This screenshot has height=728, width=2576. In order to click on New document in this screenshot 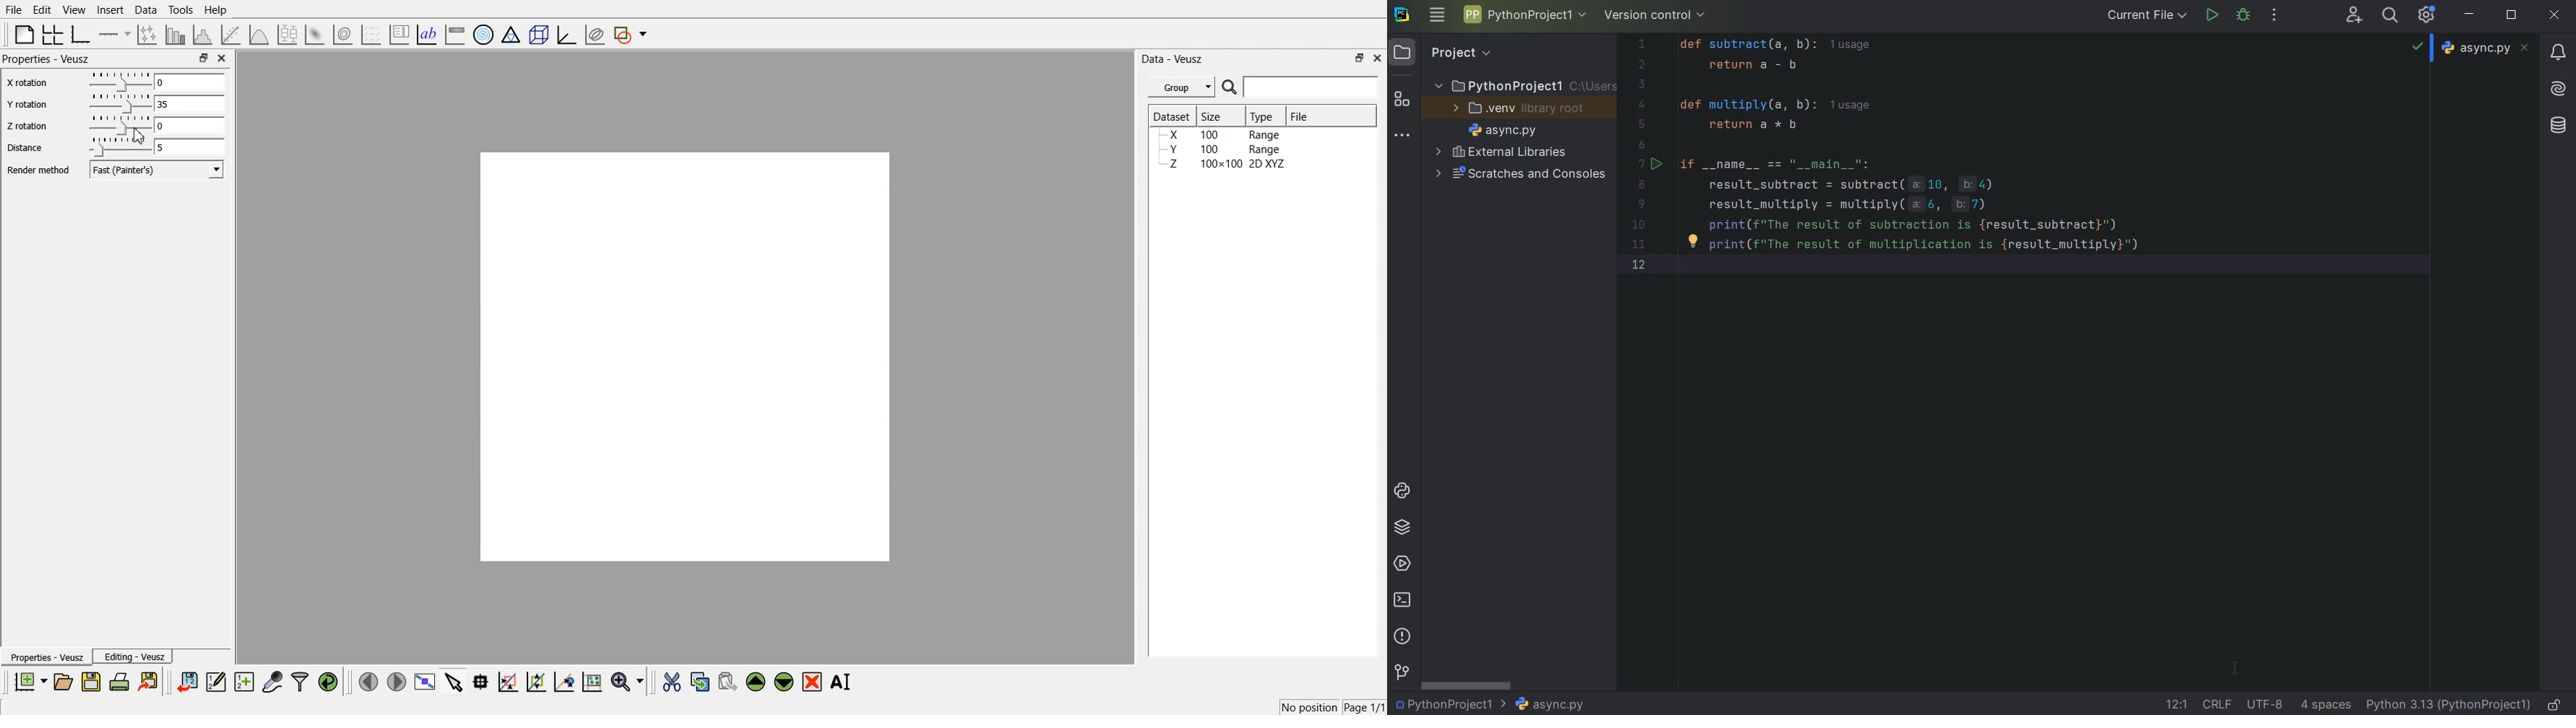, I will do `click(30, 681)`.